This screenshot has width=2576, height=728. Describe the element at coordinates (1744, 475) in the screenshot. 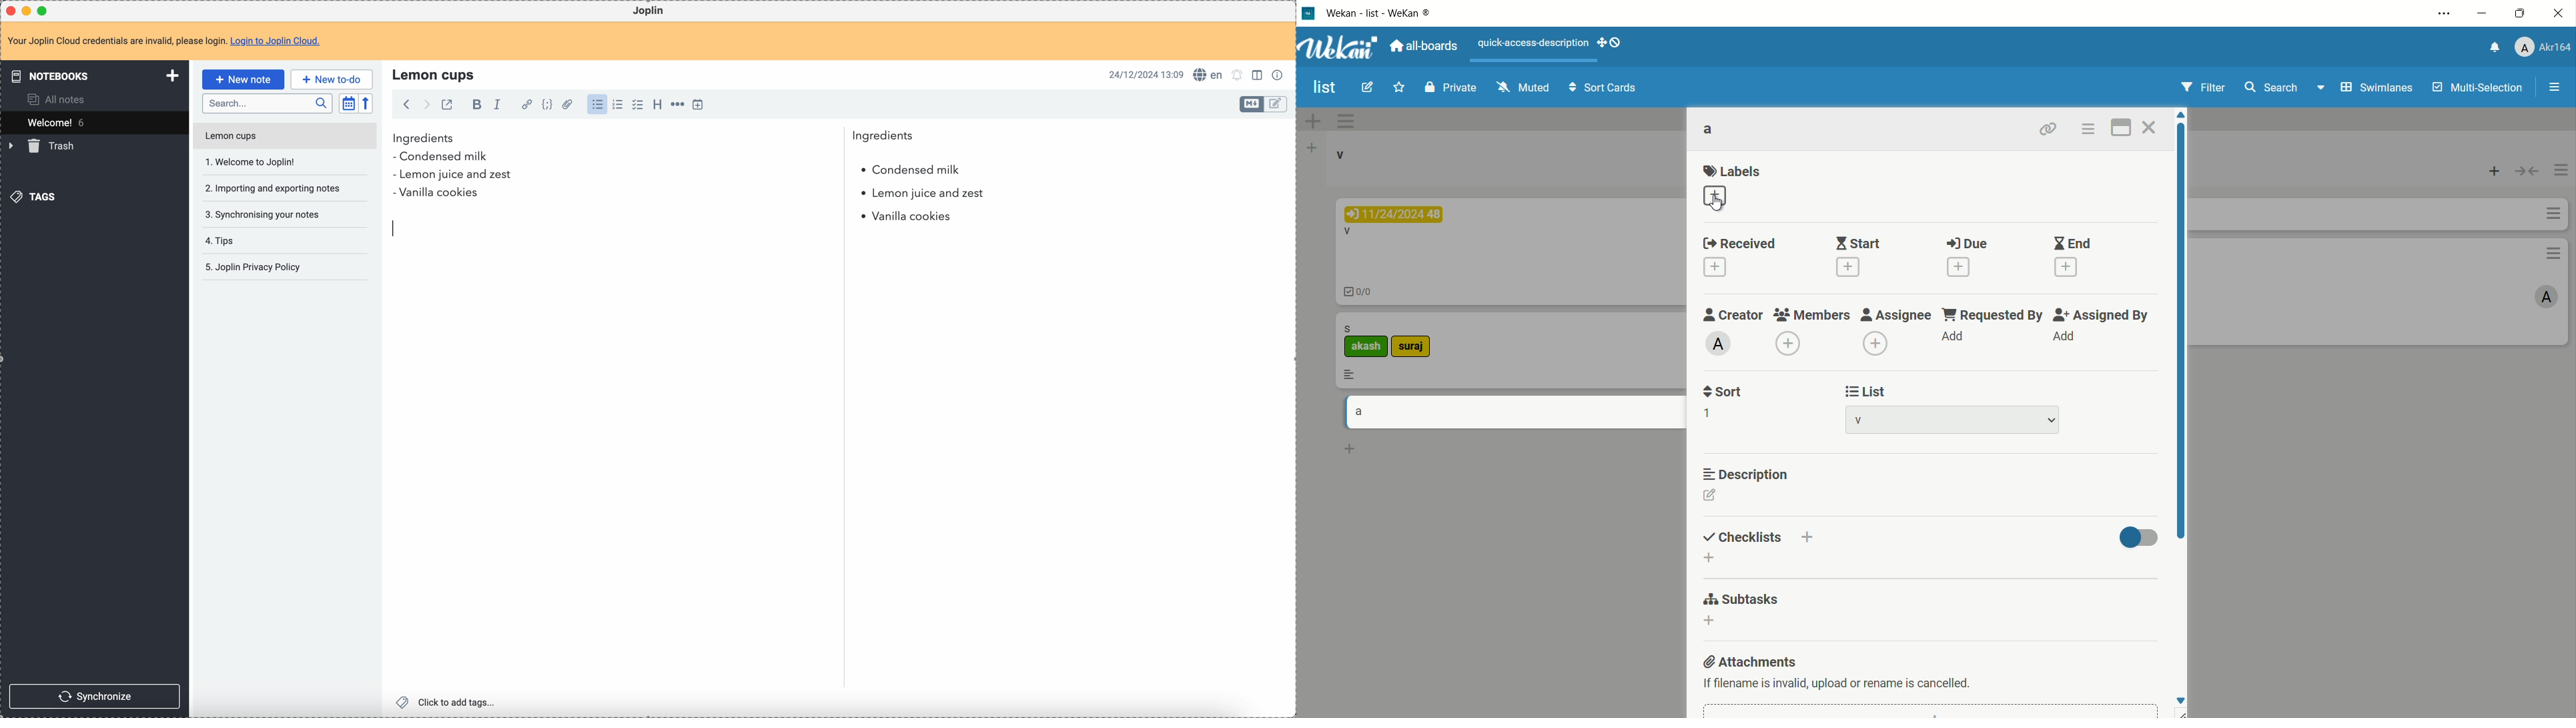

I see `description` at that location.